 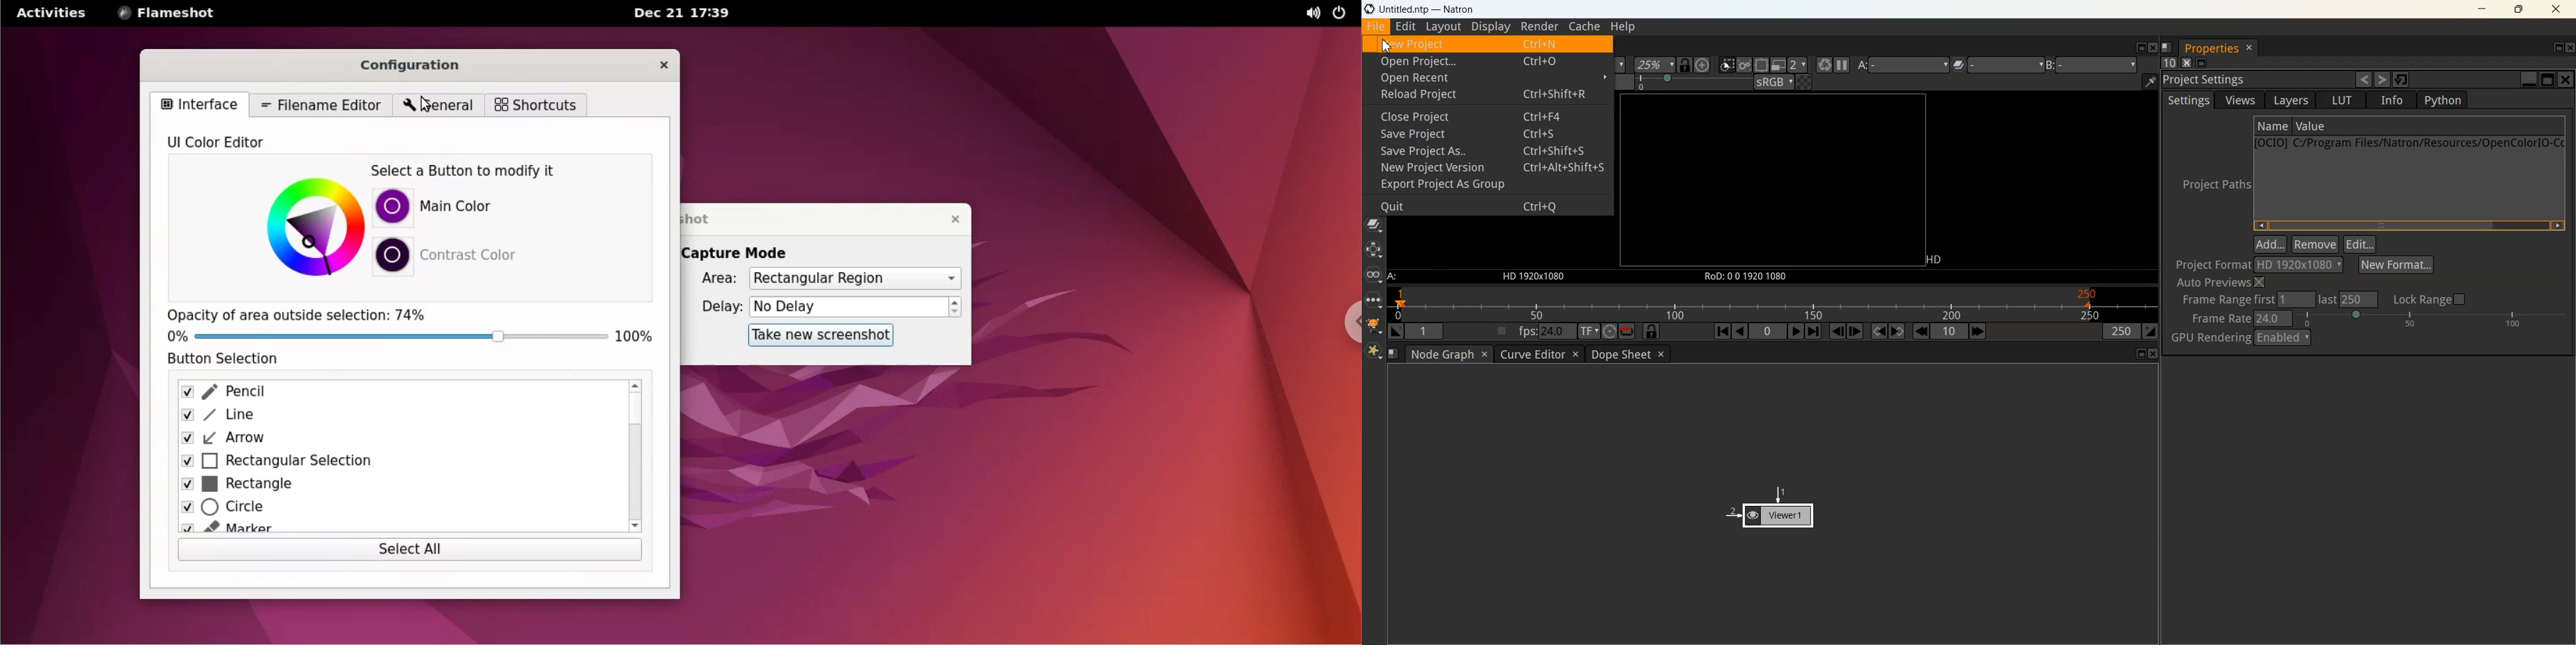 I want to click on power options, so click(x=1342, y=13).